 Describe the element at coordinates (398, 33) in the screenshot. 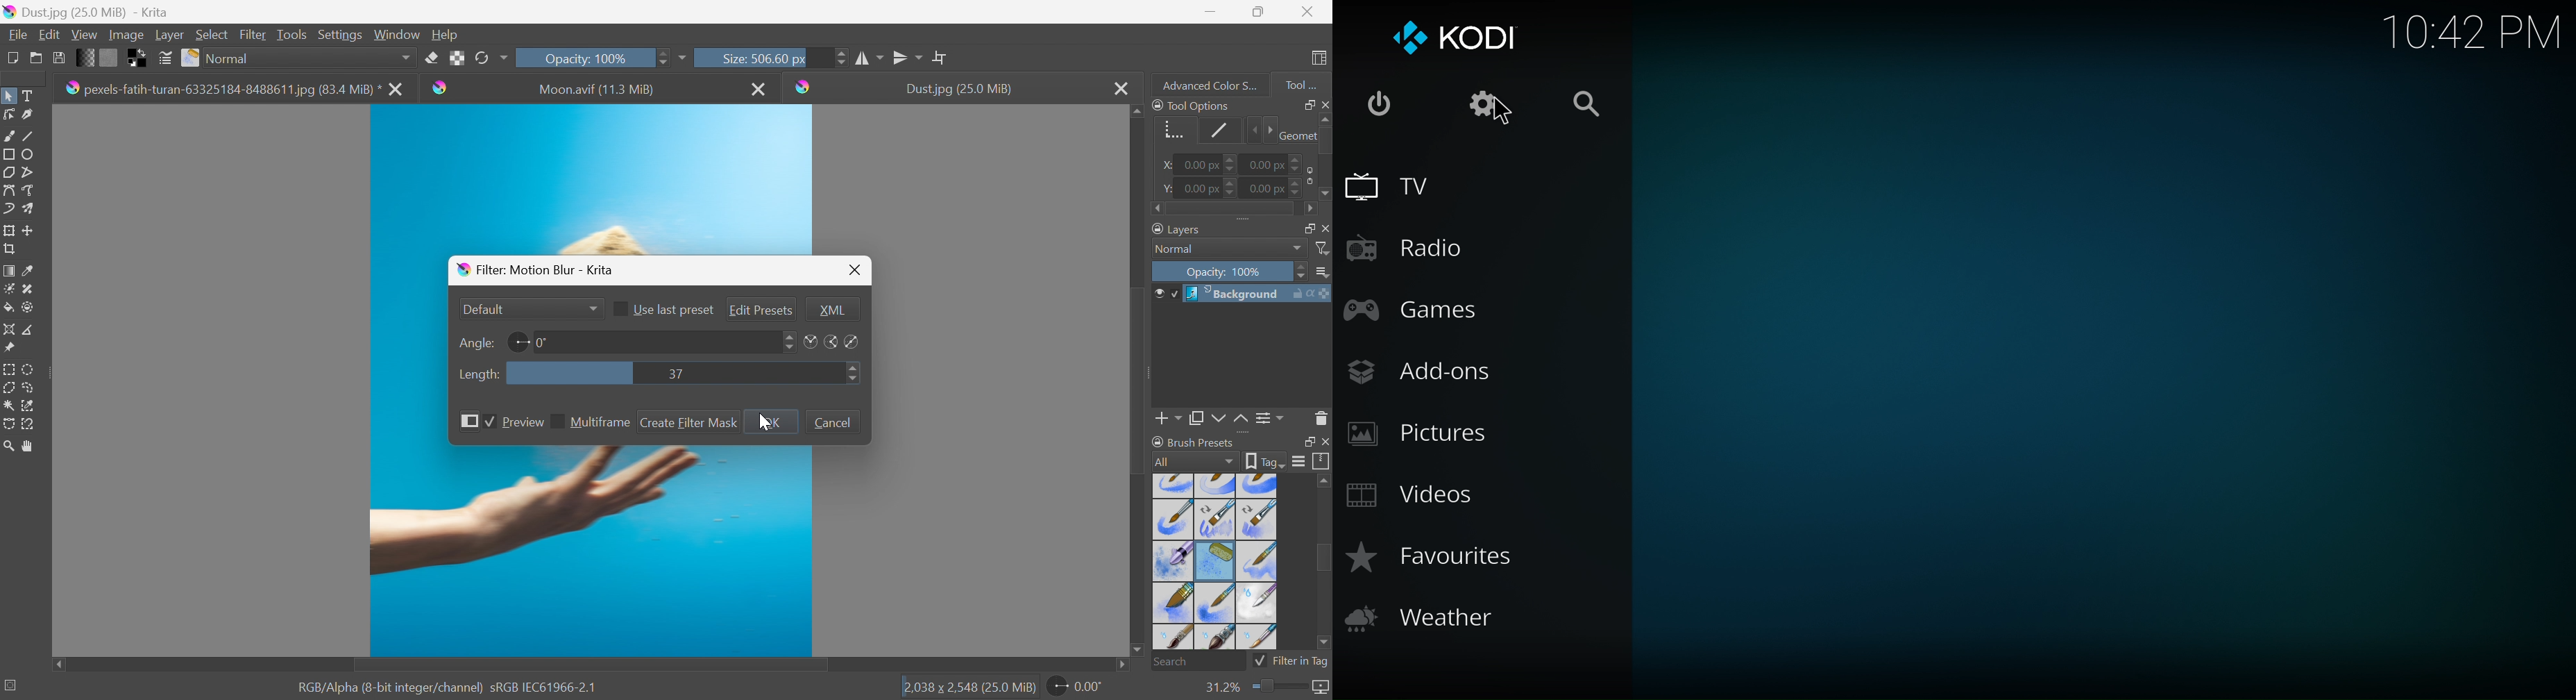

I see `Window` at that location.